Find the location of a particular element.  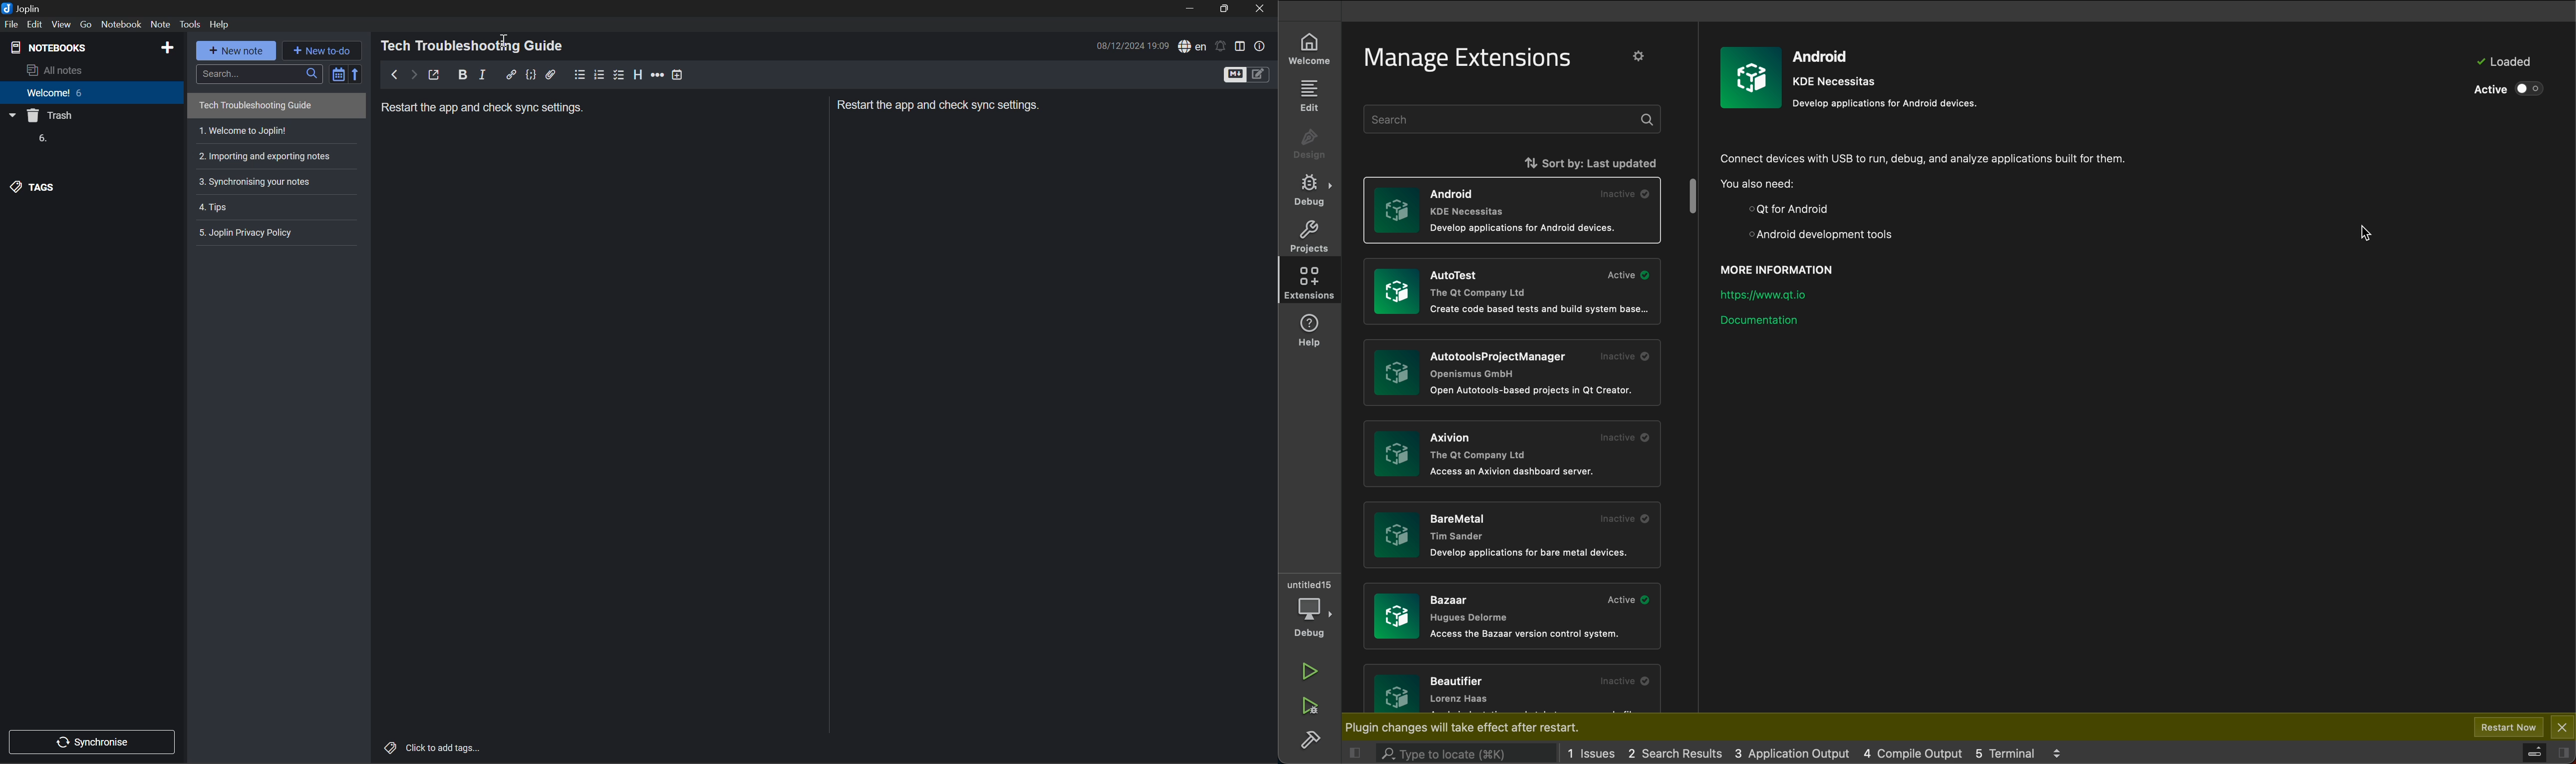

Welcome 6 is located at coordinates (56, 96).